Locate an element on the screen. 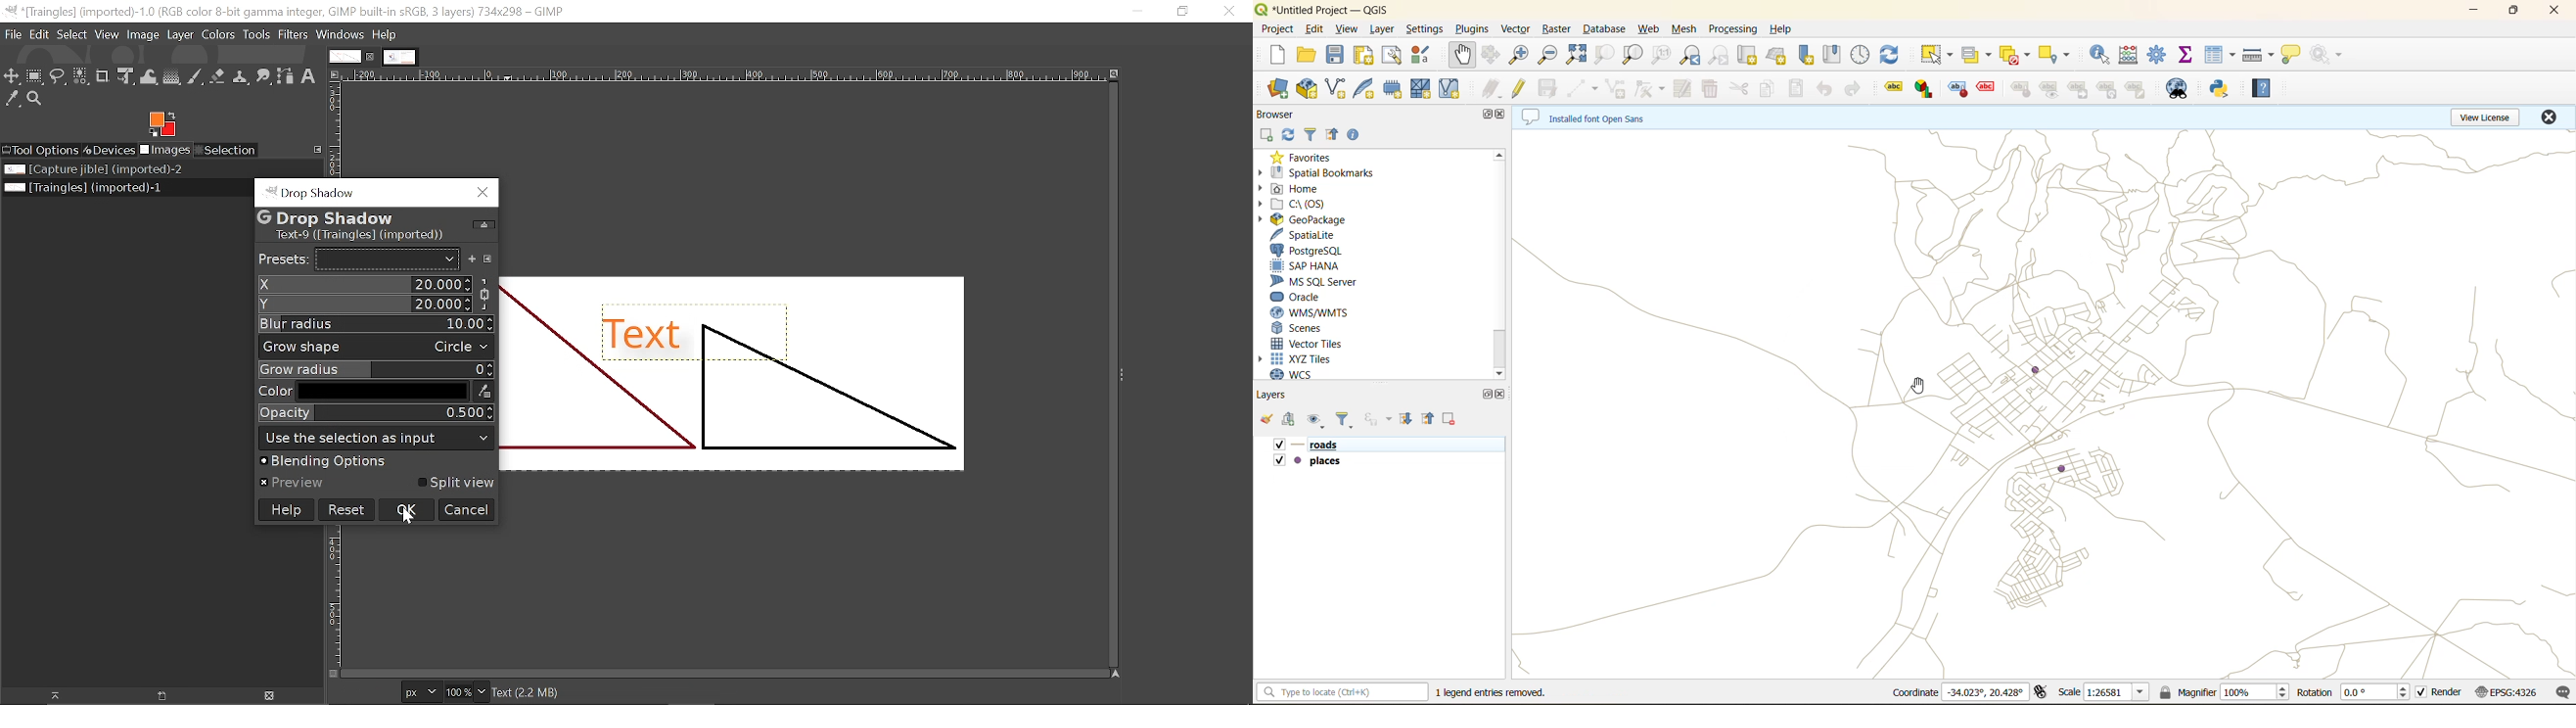 The image size is (2576, 728). temporary scratch file is located at coordinates (1389, 86).